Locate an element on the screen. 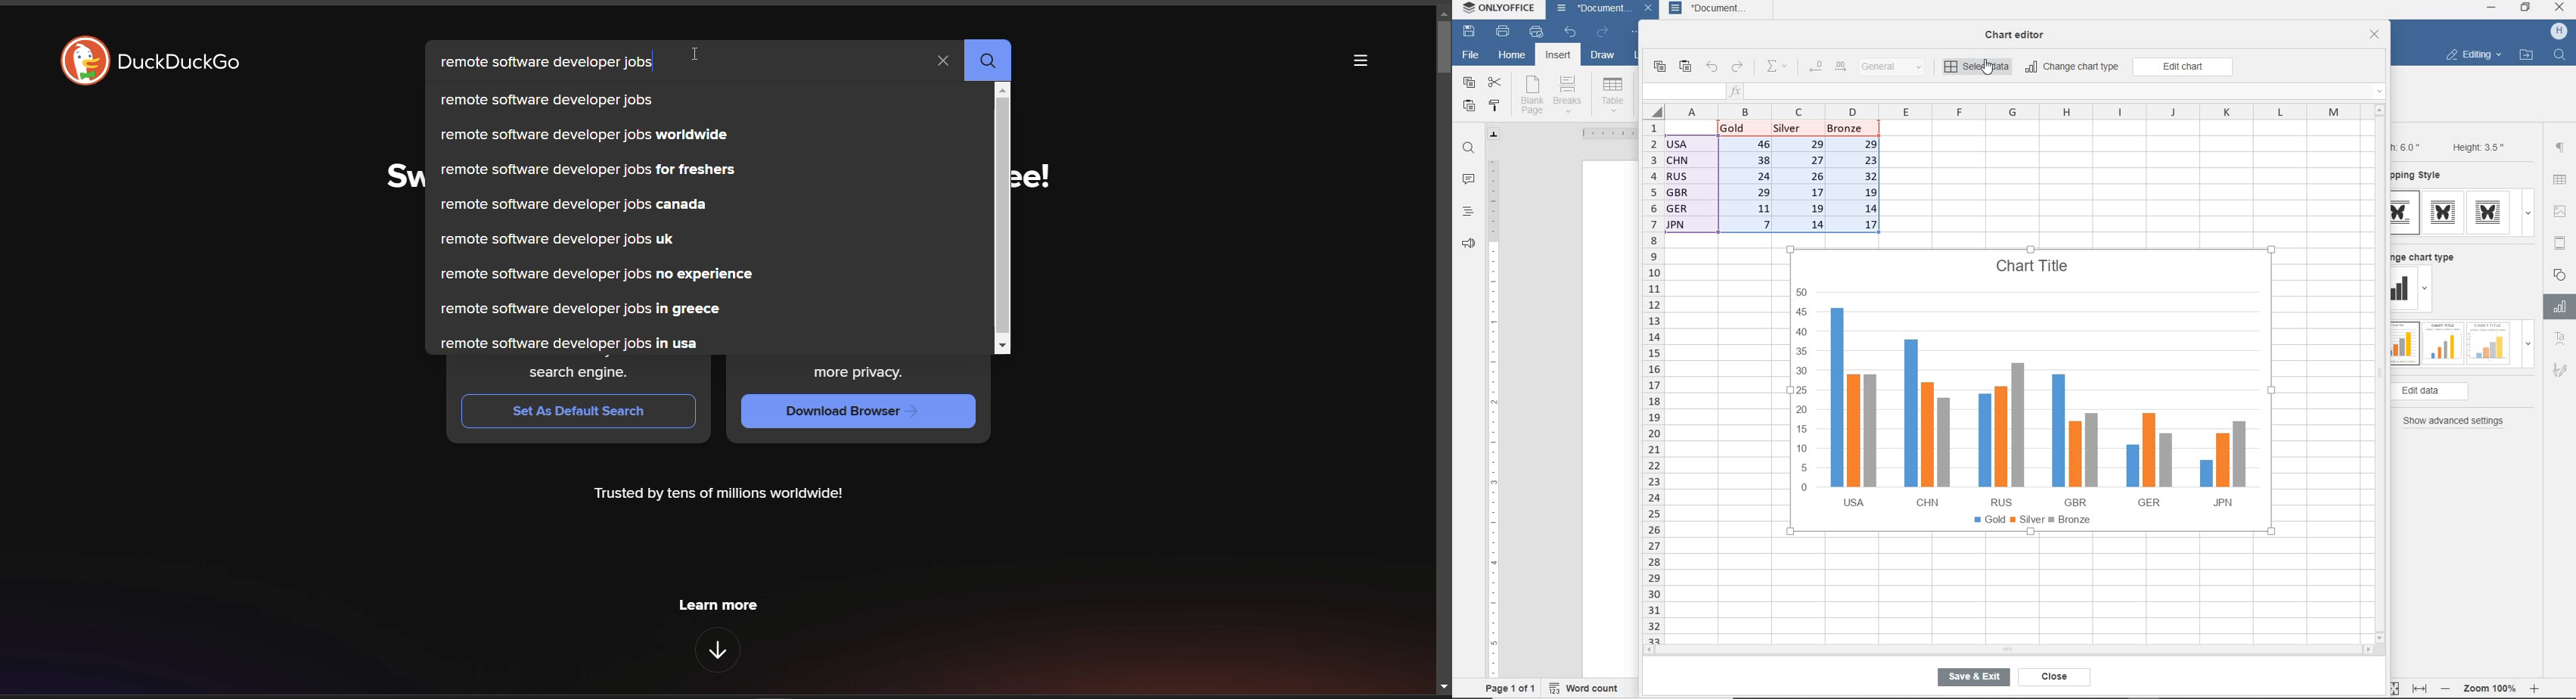 This screenshot has height=700, width=2576. dropdown is located at coordinates (2528, 213).